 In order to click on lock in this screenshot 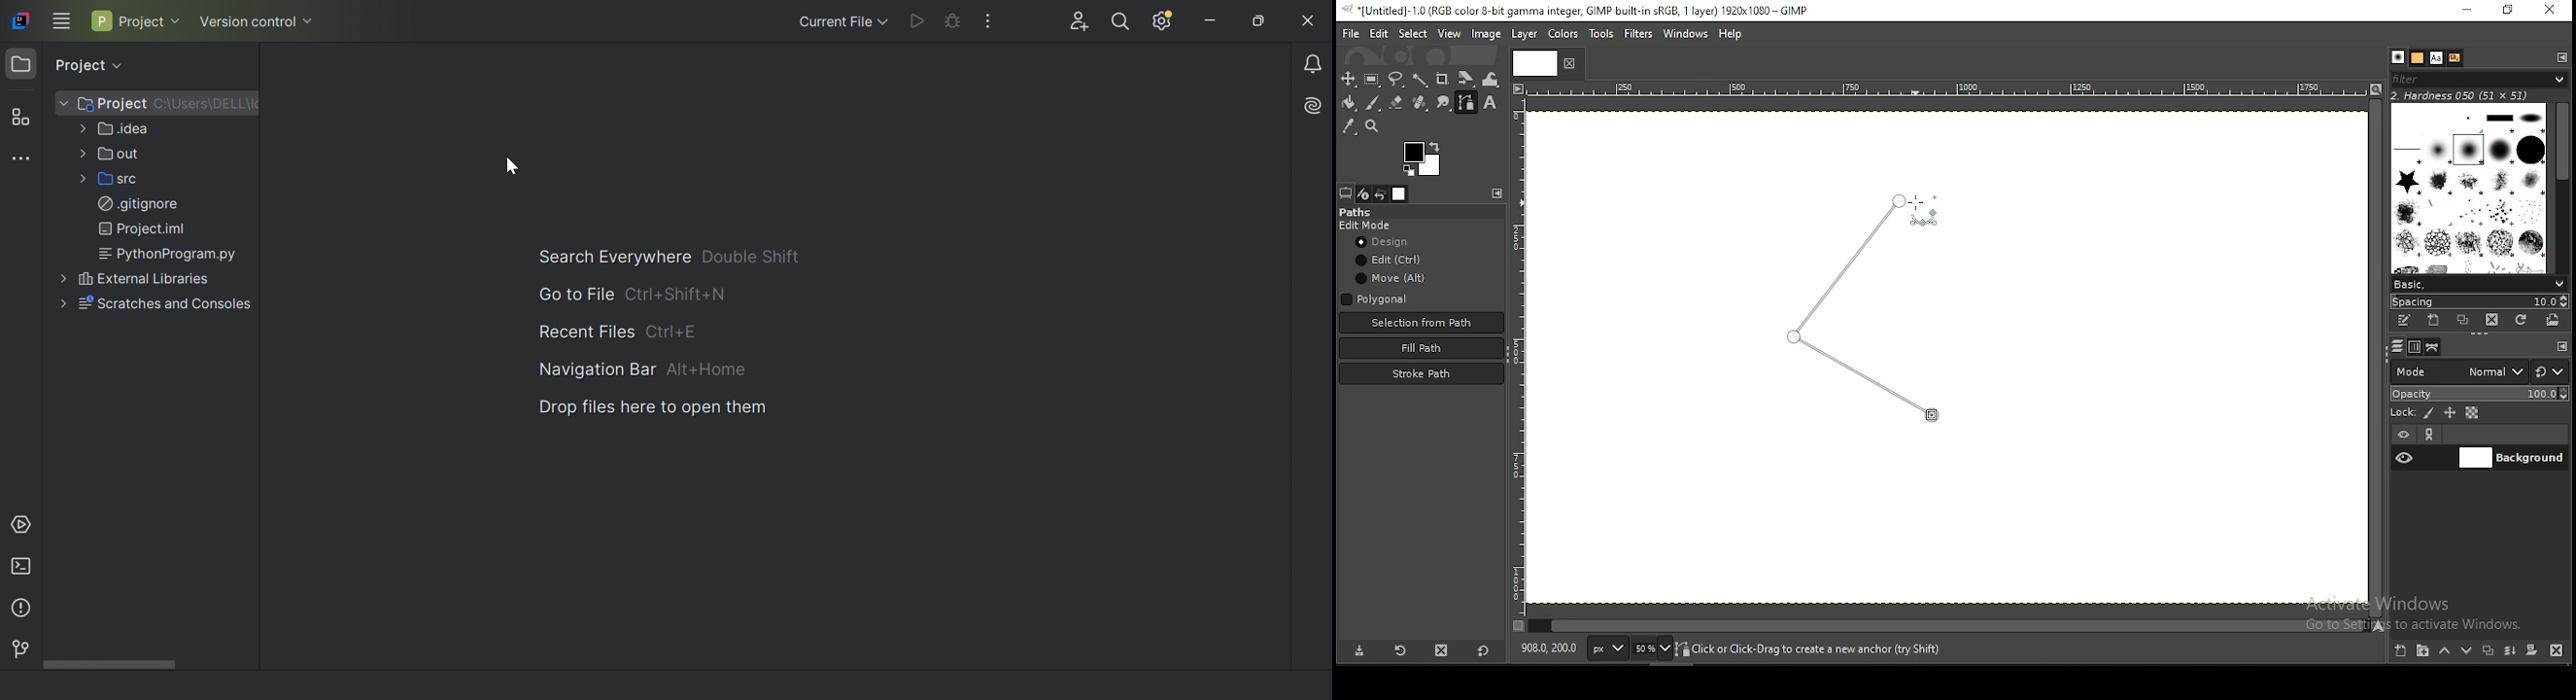, I will do `click(2403, 411)`.